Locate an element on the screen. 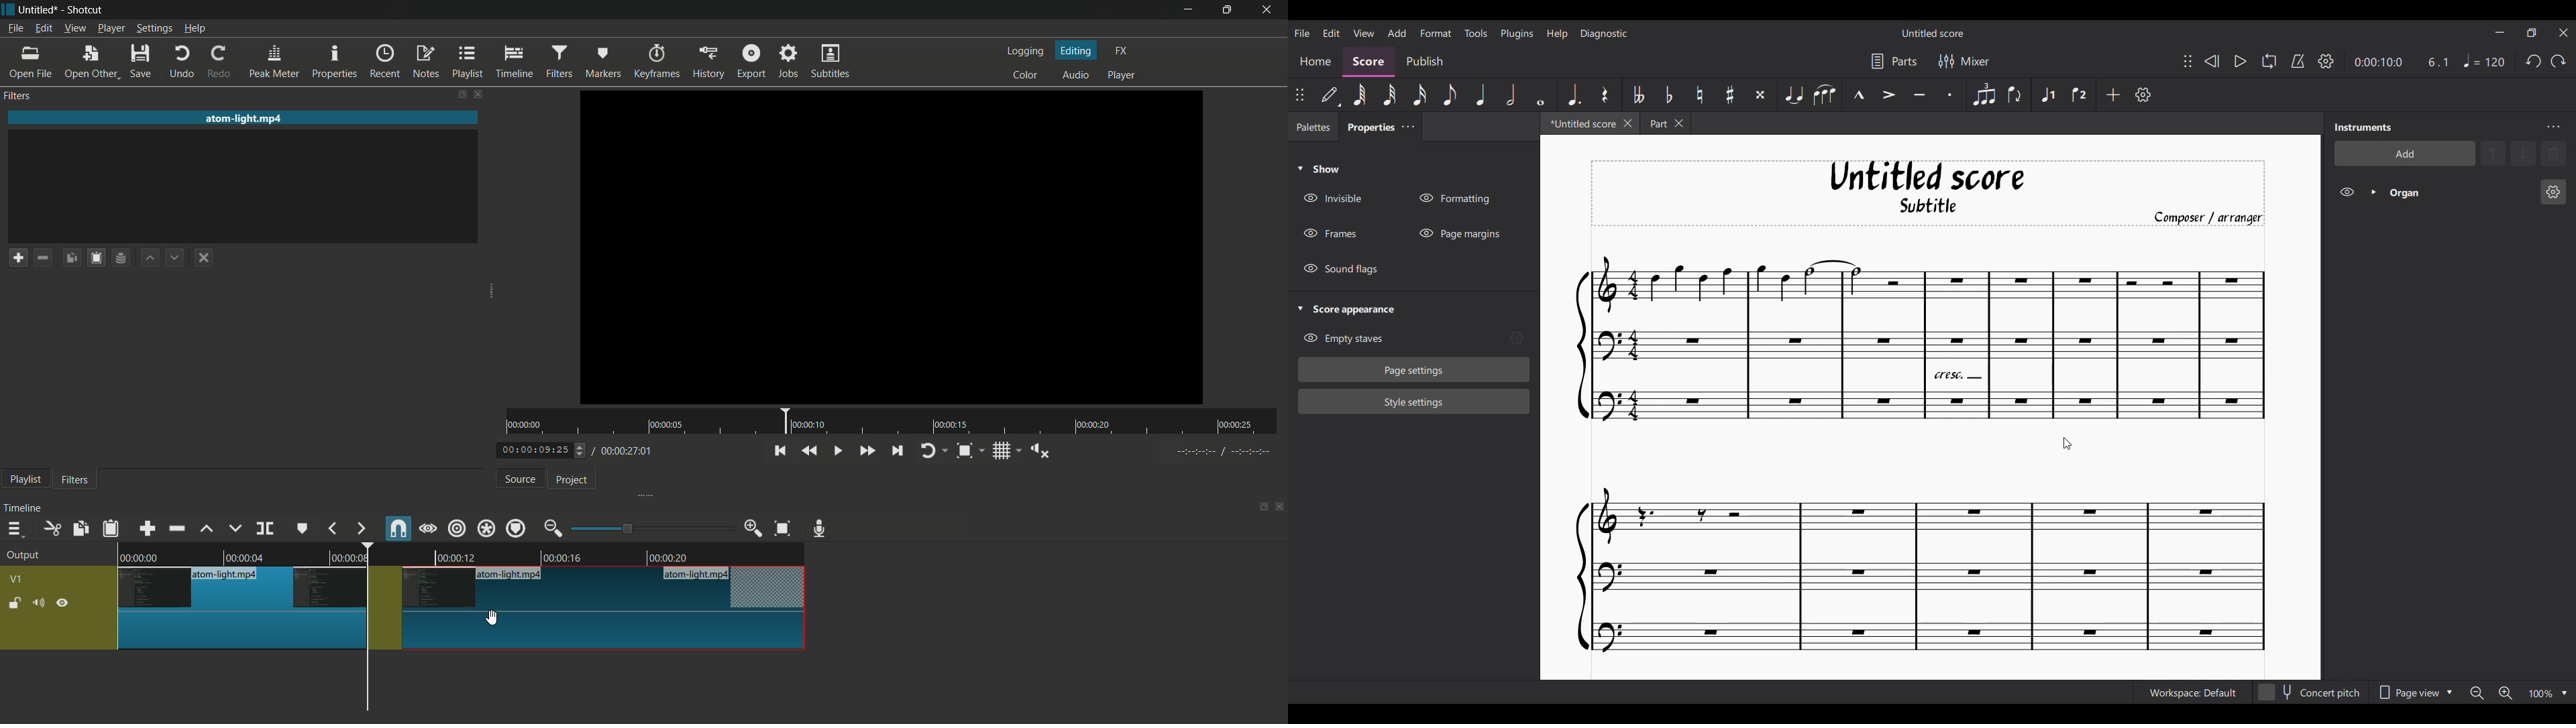 This screenshot has width=2576, height=728. File menu is located at coordinates (1302, 32).